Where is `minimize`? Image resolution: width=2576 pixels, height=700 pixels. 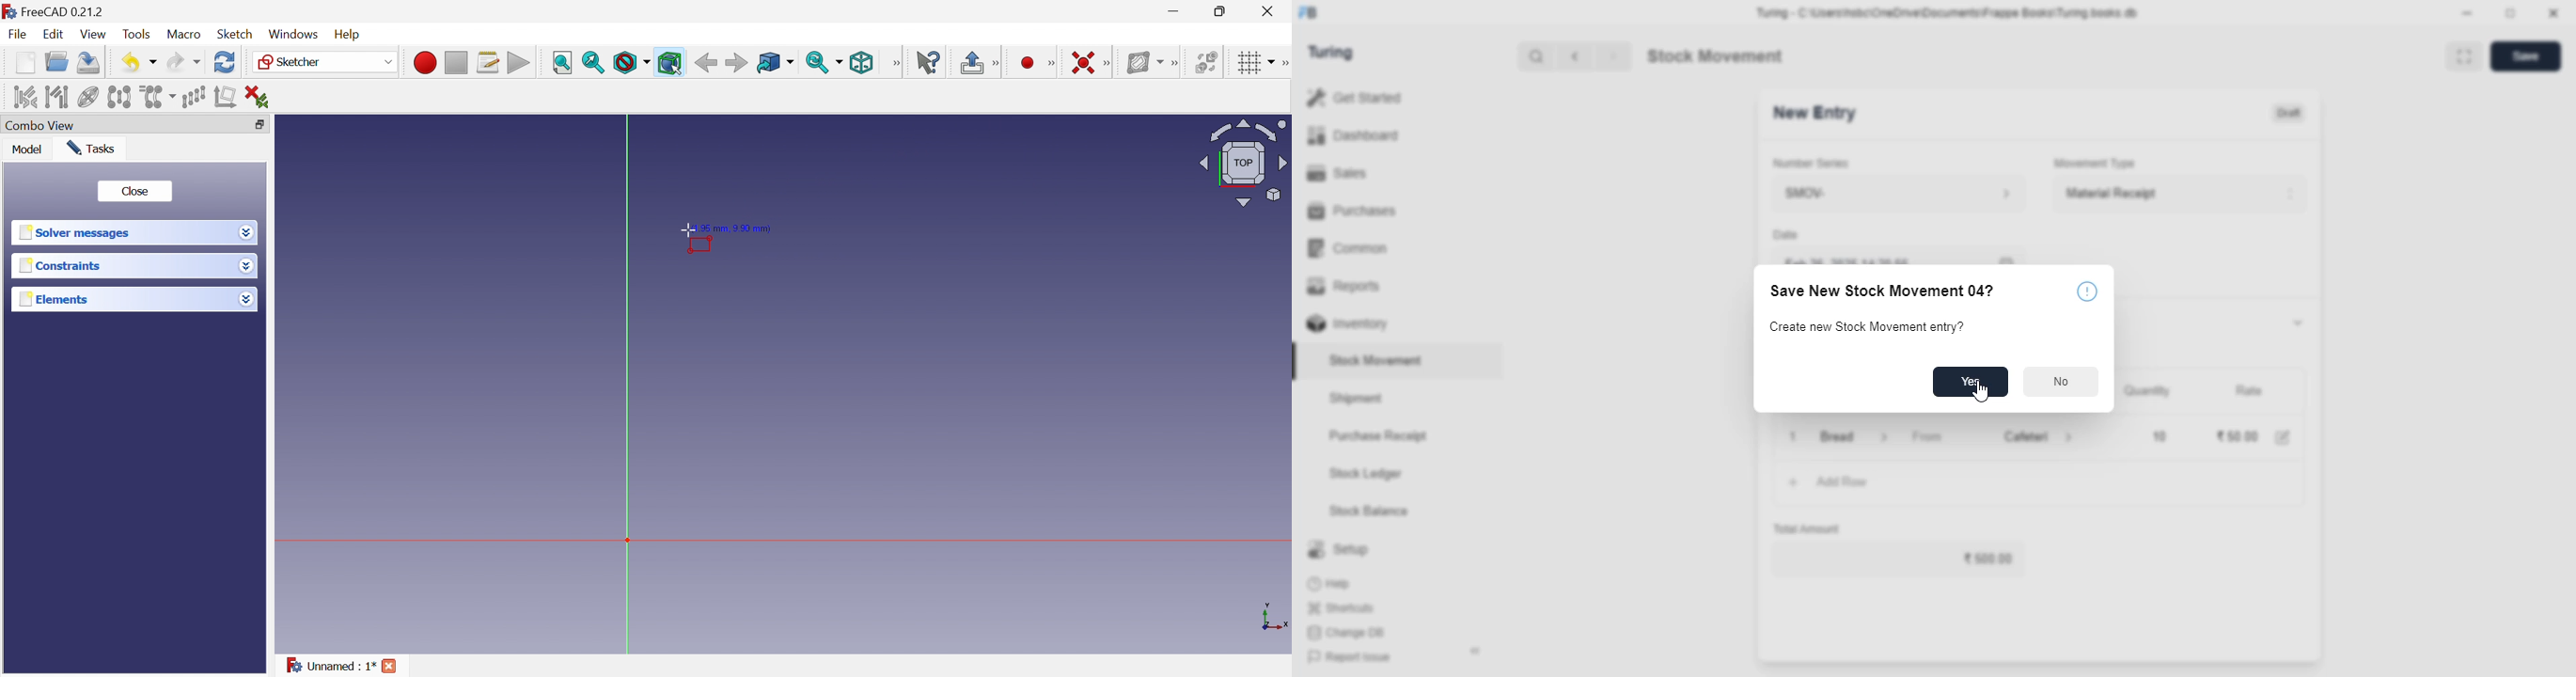 minimize is located at coordinates (2467, 14).